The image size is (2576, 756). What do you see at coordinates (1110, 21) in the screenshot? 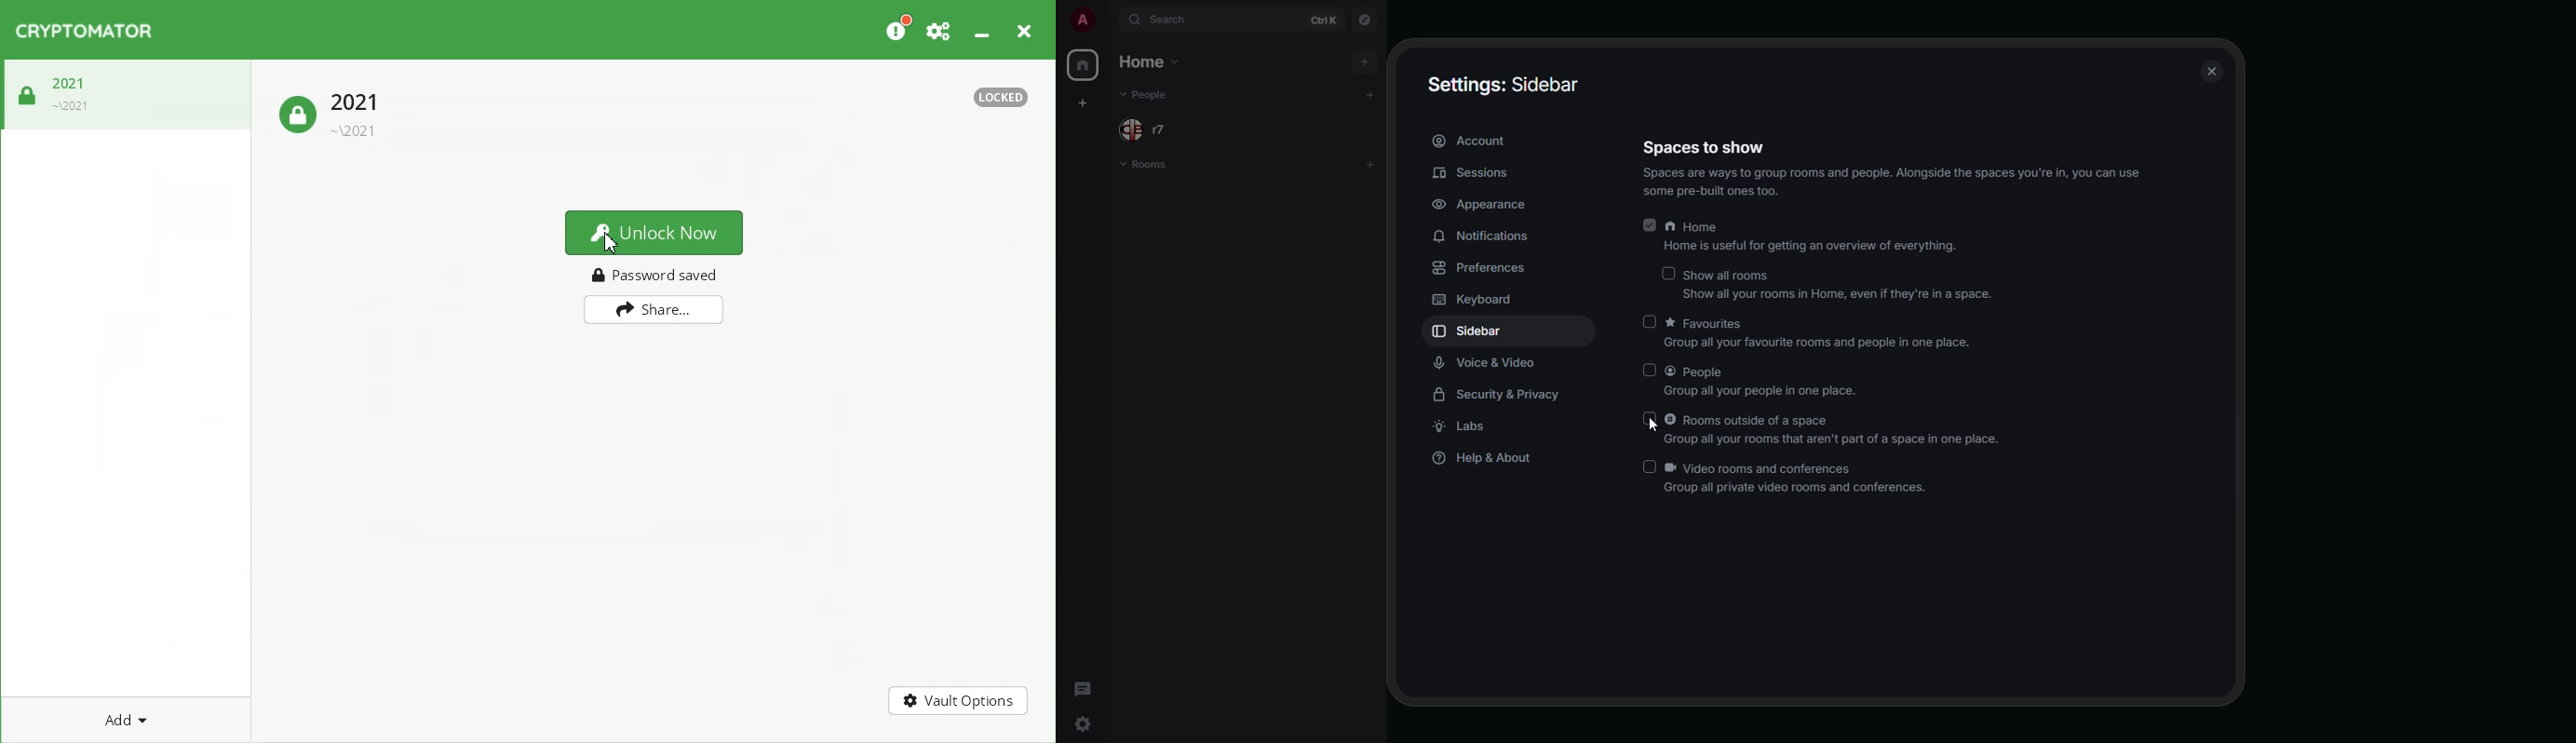
I see `expand` at bounding box center [1110, 21].